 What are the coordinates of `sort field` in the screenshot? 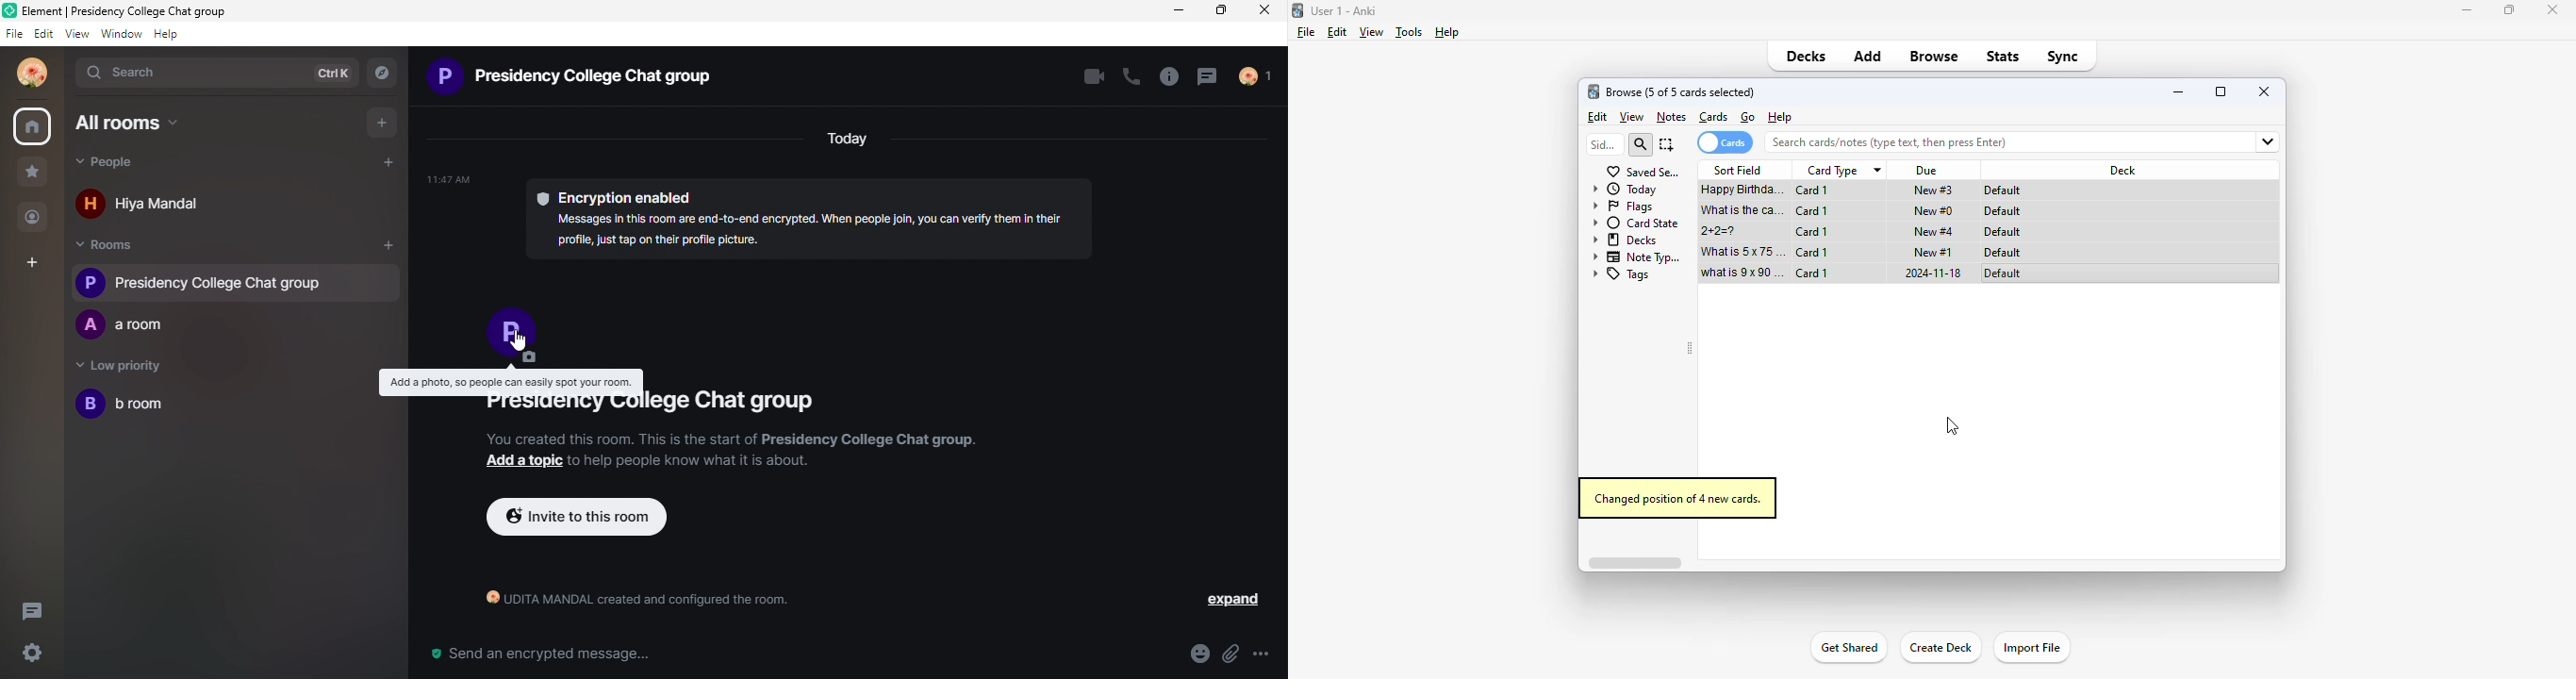 It's located at (1738, 170).